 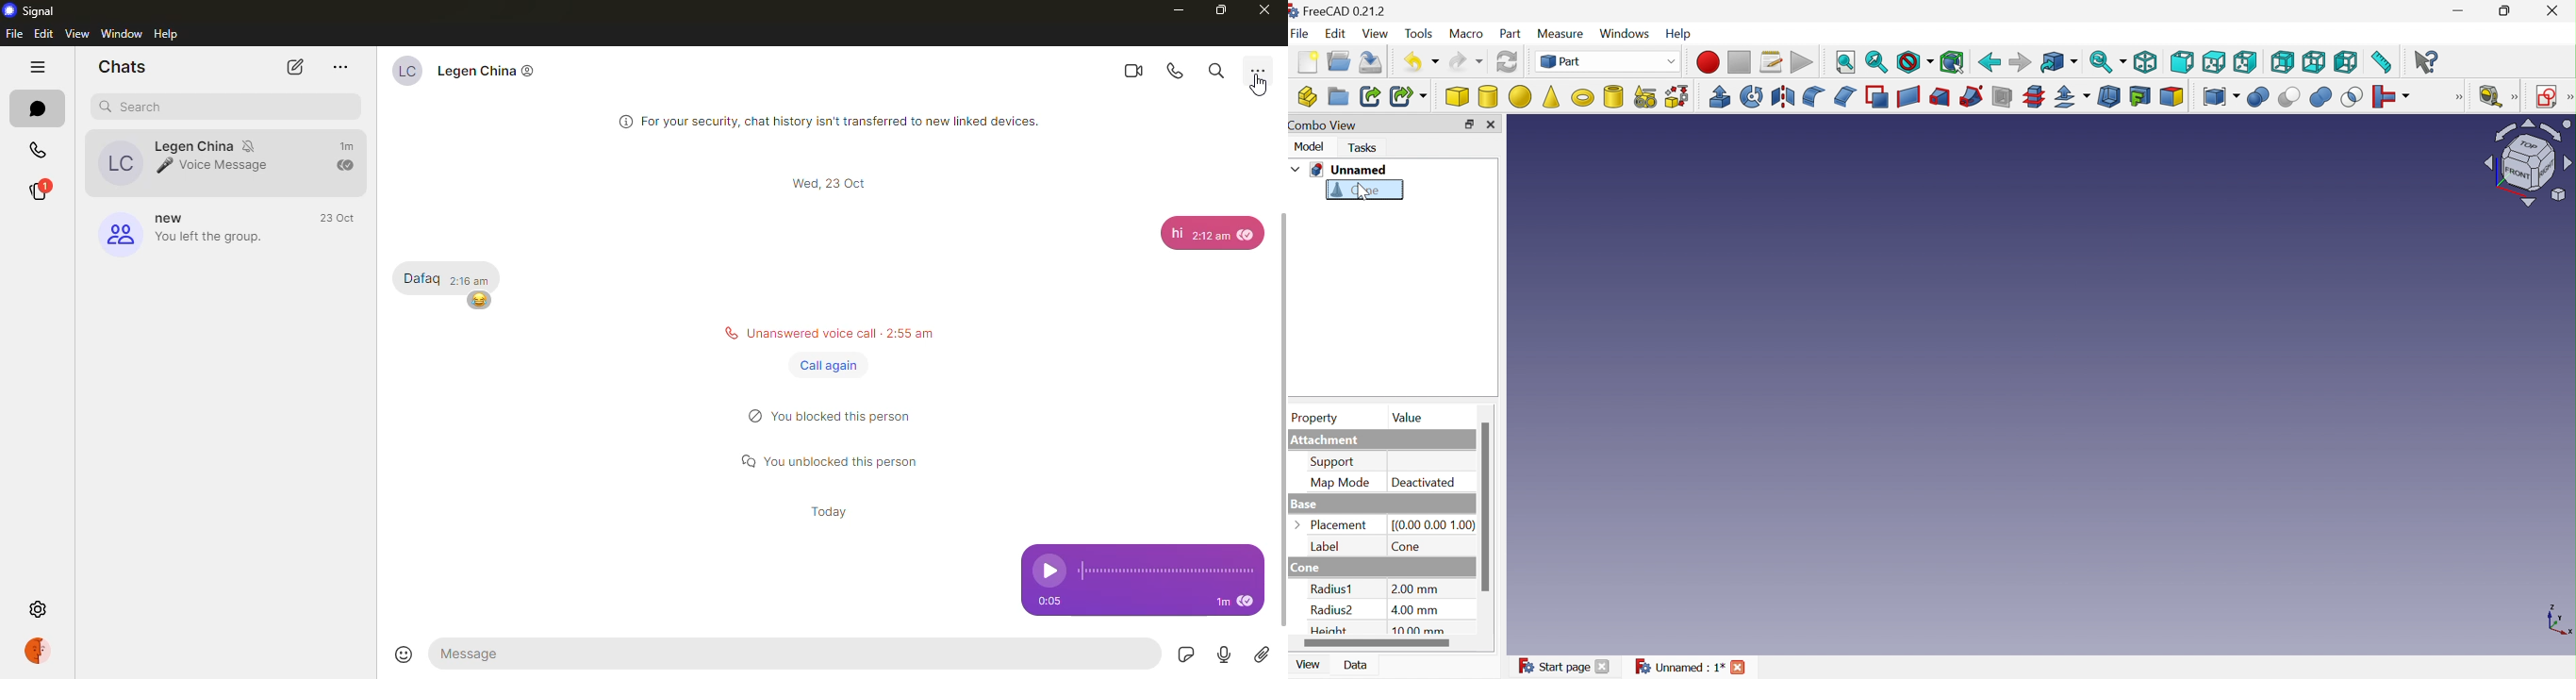 I want to click on Forward, so click(x=2019, y=63).